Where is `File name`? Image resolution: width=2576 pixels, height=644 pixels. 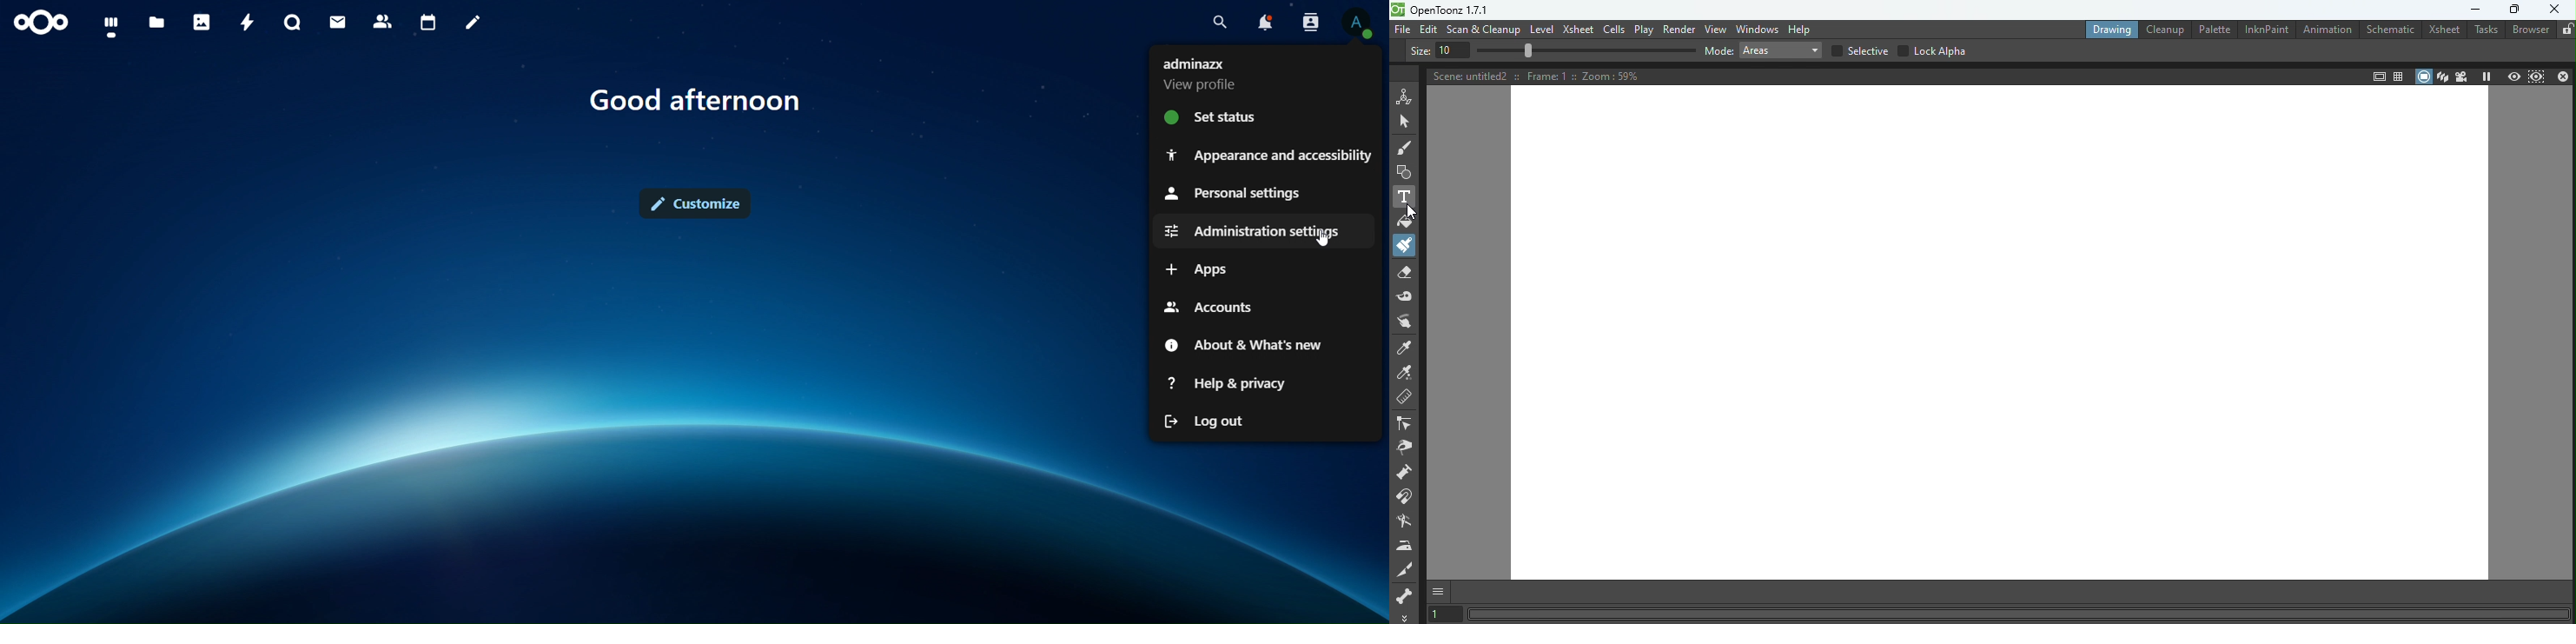
File name is located at coordinates (1462, 10).